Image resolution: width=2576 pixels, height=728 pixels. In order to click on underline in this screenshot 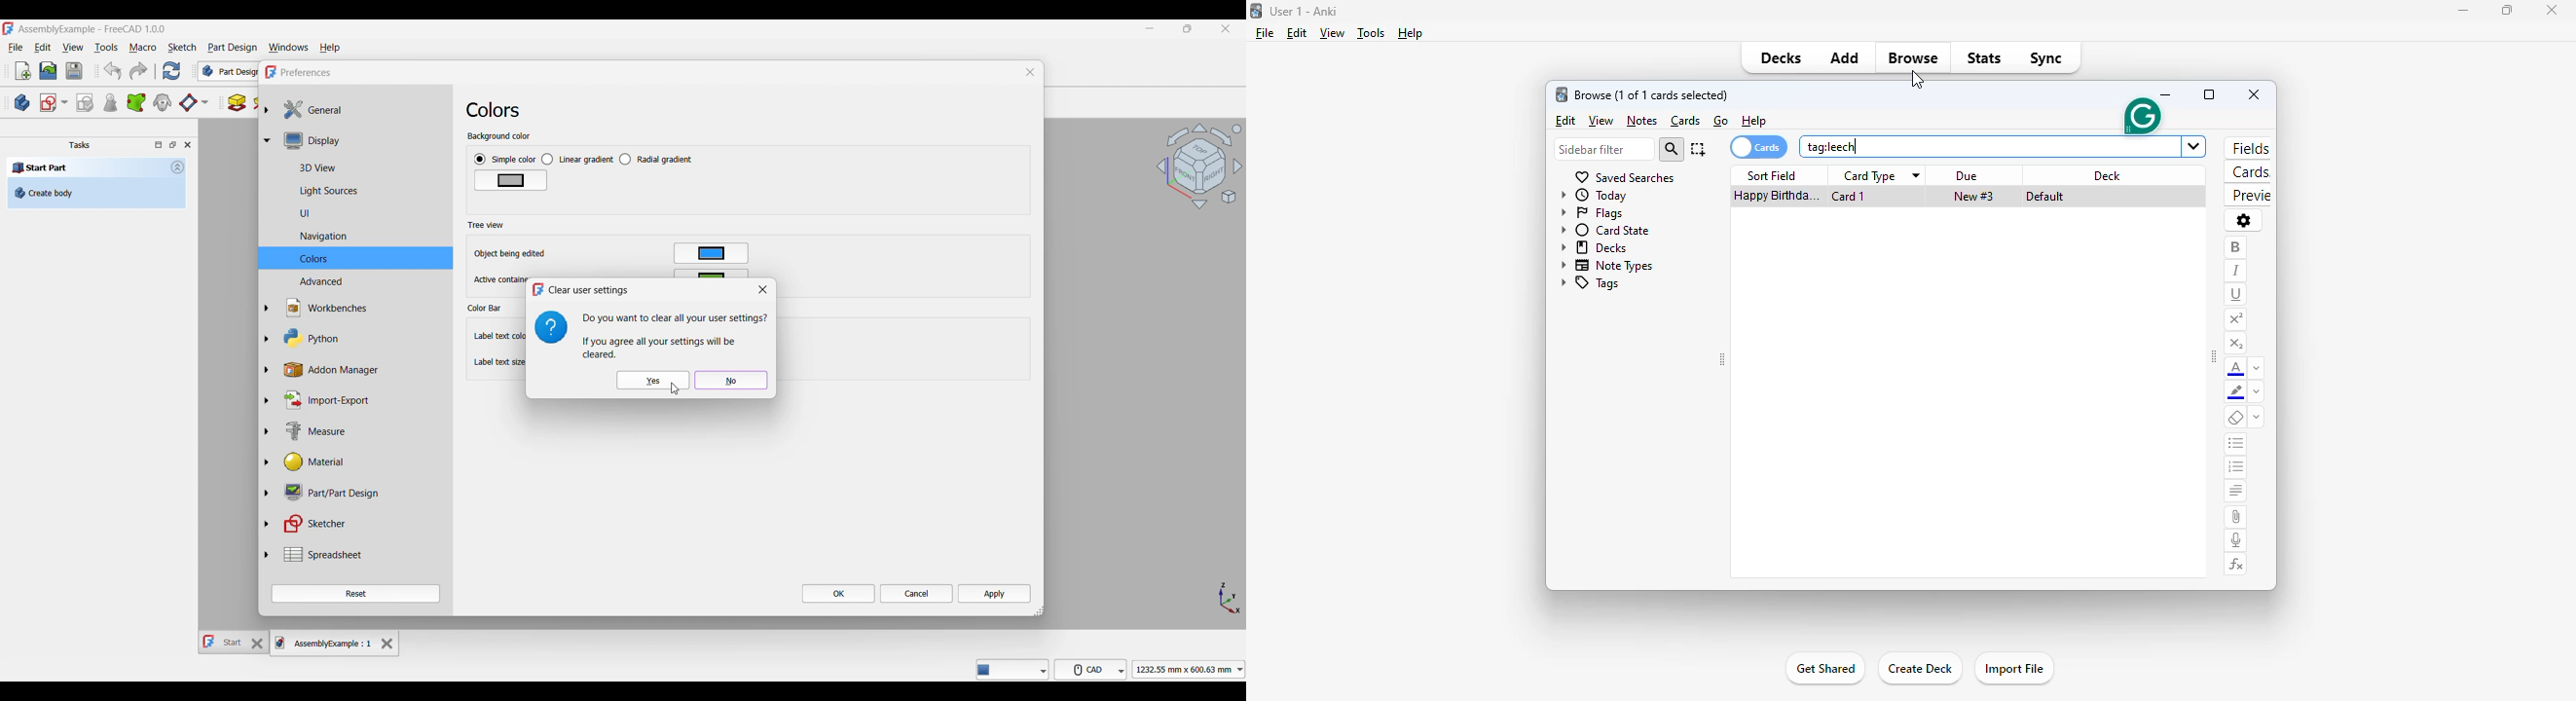, I will do `click(2236, 295)`.